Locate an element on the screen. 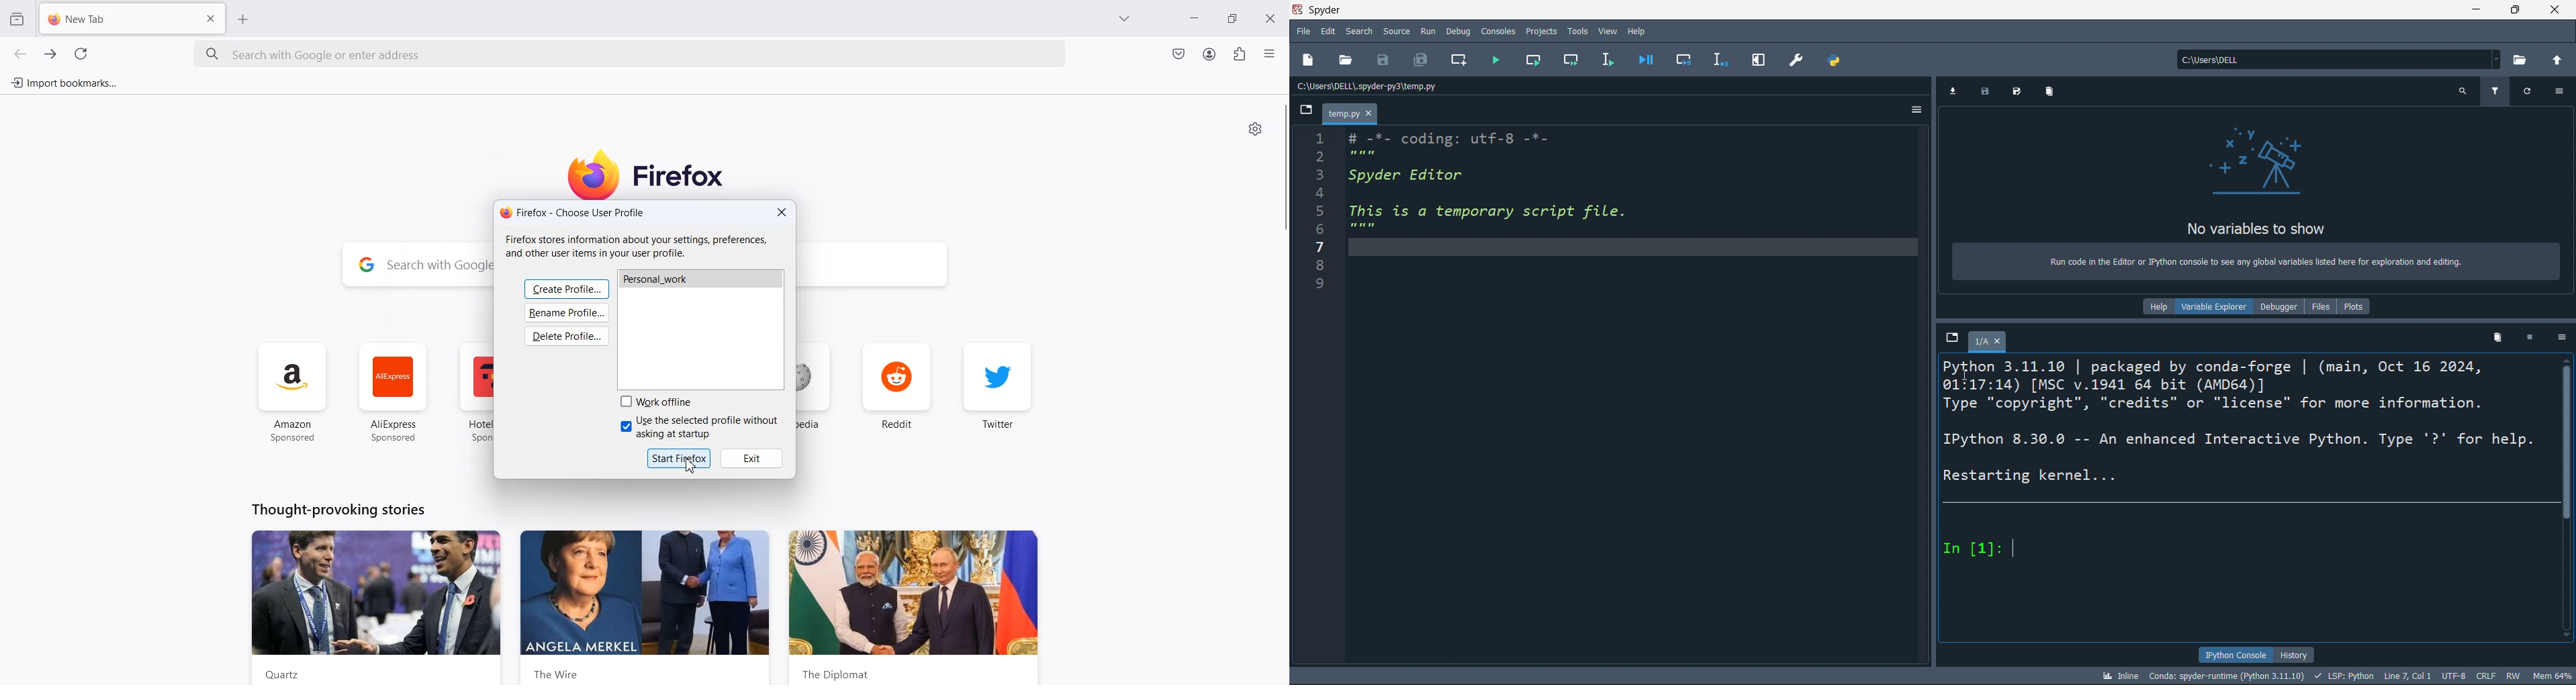 This screenshot has width=2576, height=700. CRLF is located at coordinates (2486, 676).